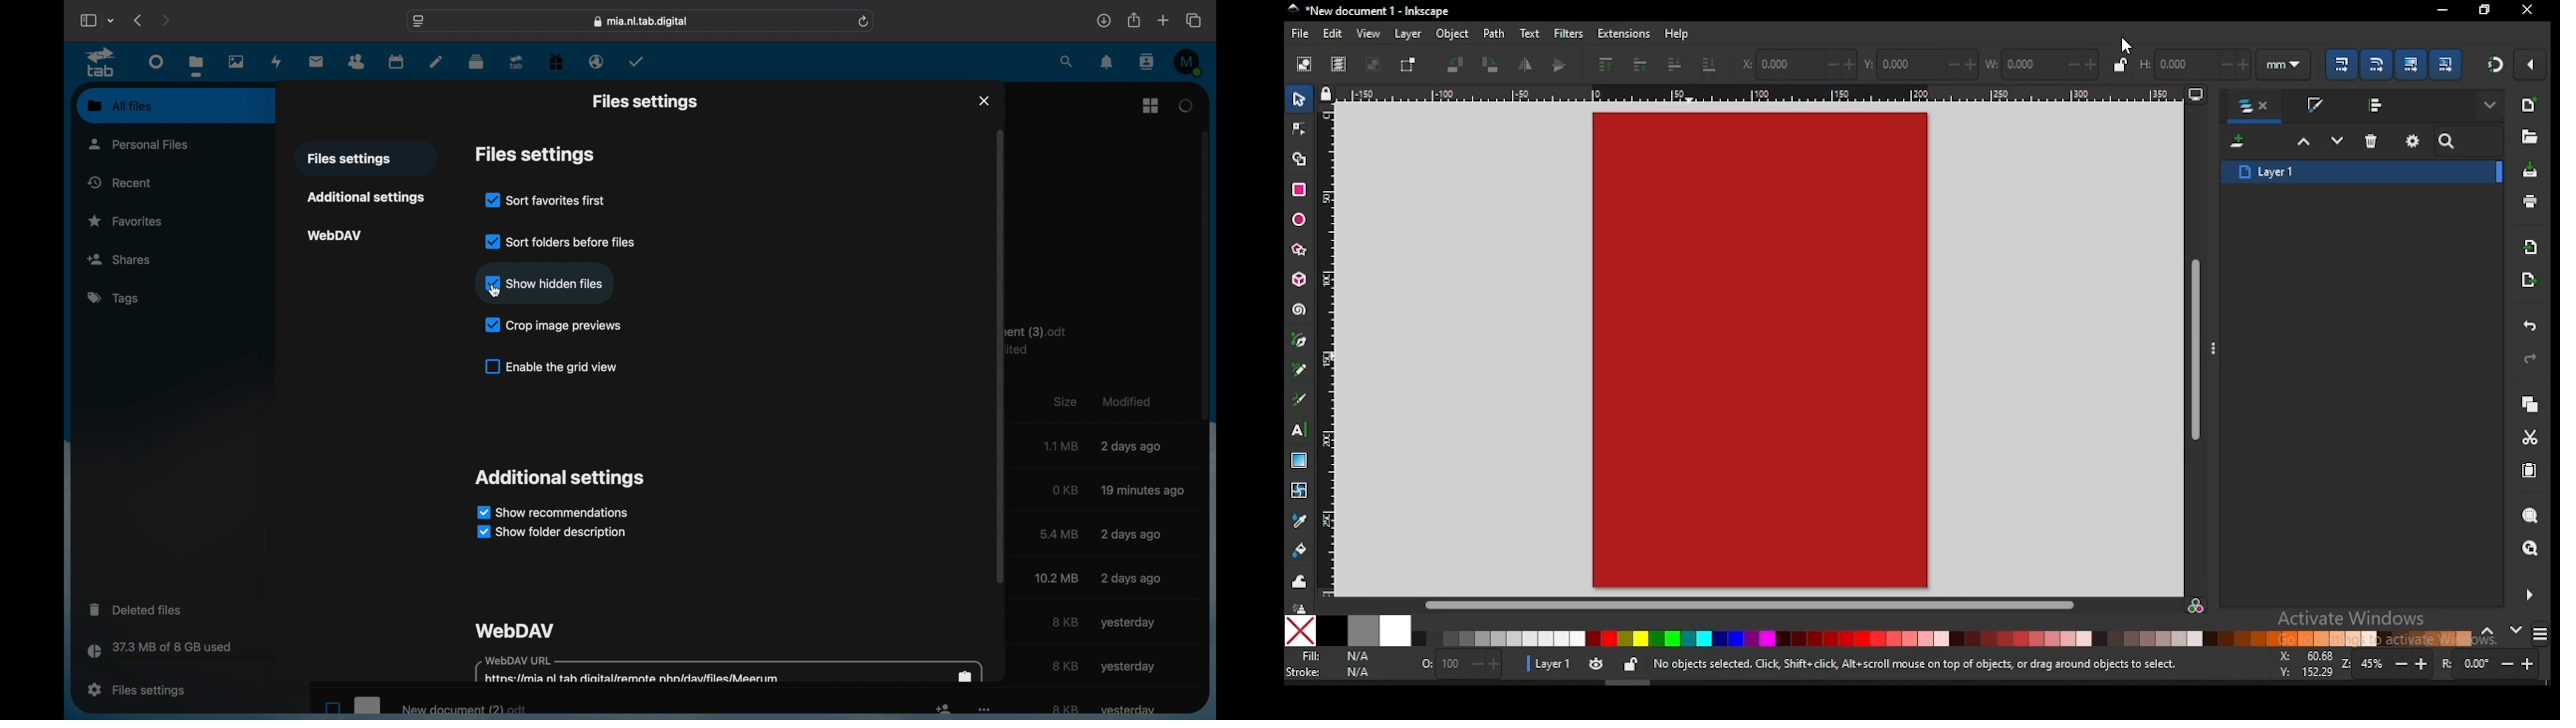 The height and width of the screenshot is (728, 2576). What do you see at coordinates (1560, 65) in the screenshot?
I see `object flip vertical` at bounding box center [1560, 65].